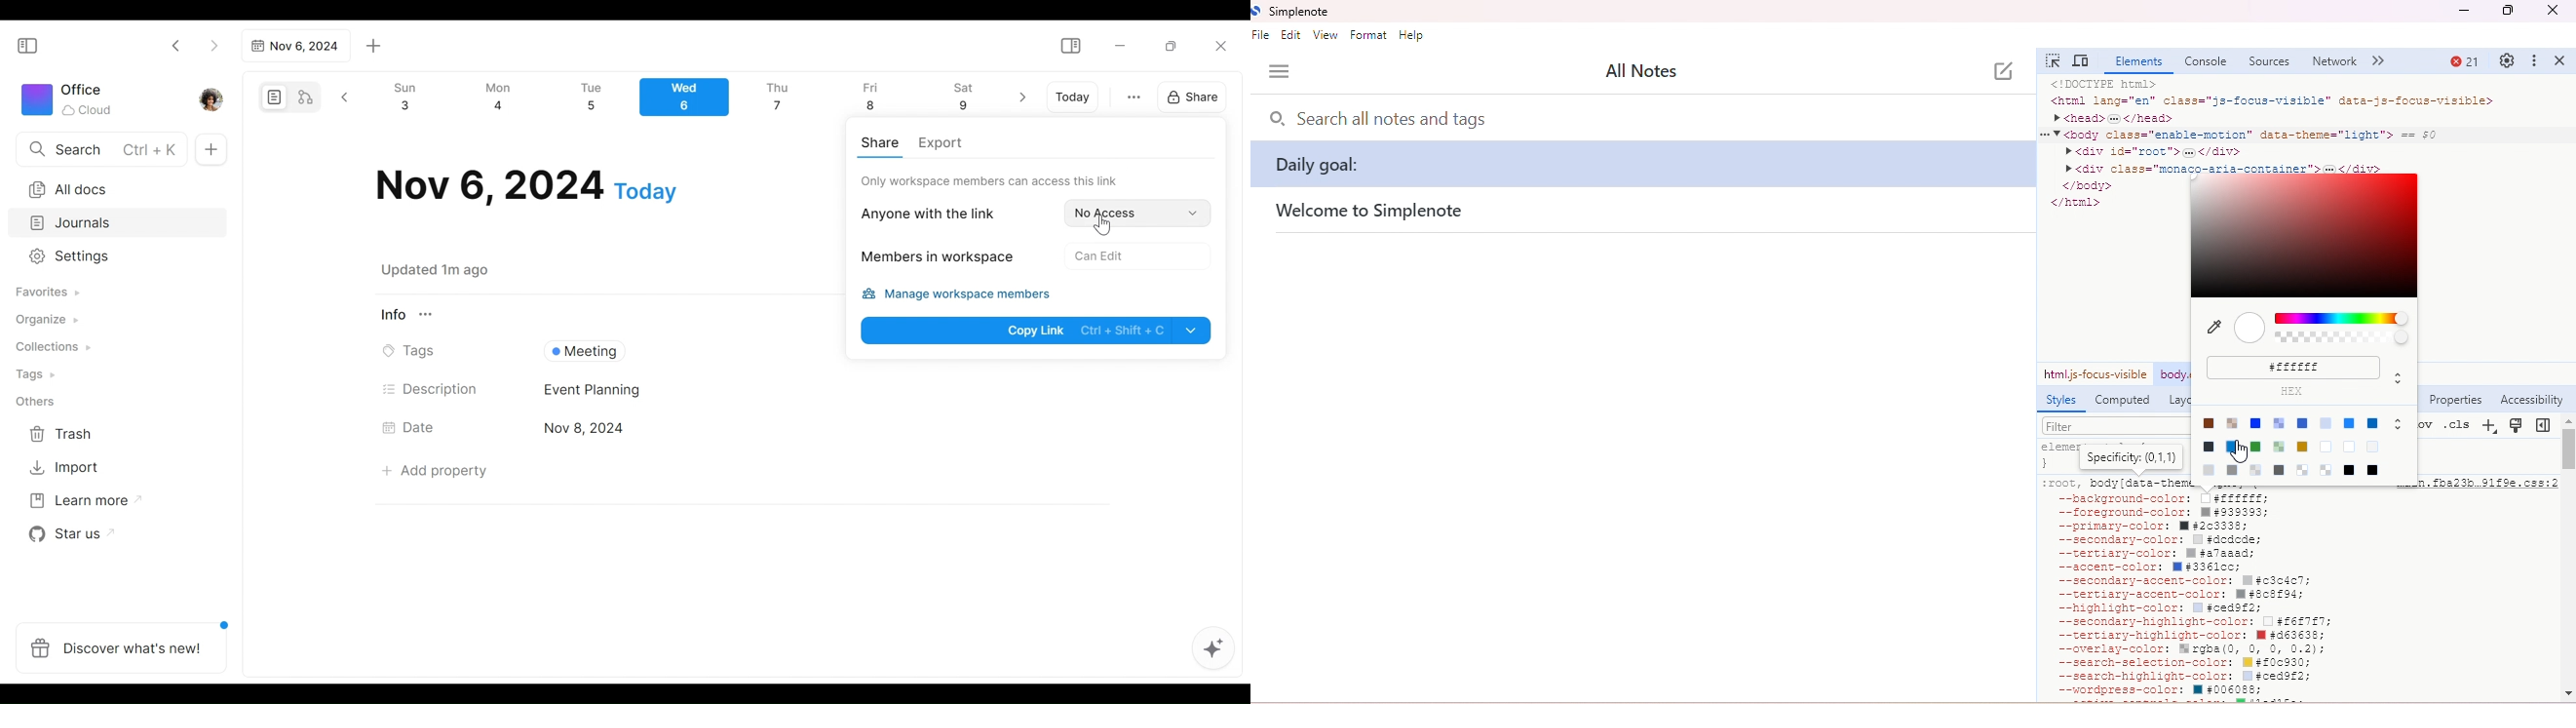 Image resolution: width=2576 pixels, height=728 pixels. What do you see at coordinates (1038, 330) in the screenshot?
I see `Copy Link` at bounding box center [1038, 330].